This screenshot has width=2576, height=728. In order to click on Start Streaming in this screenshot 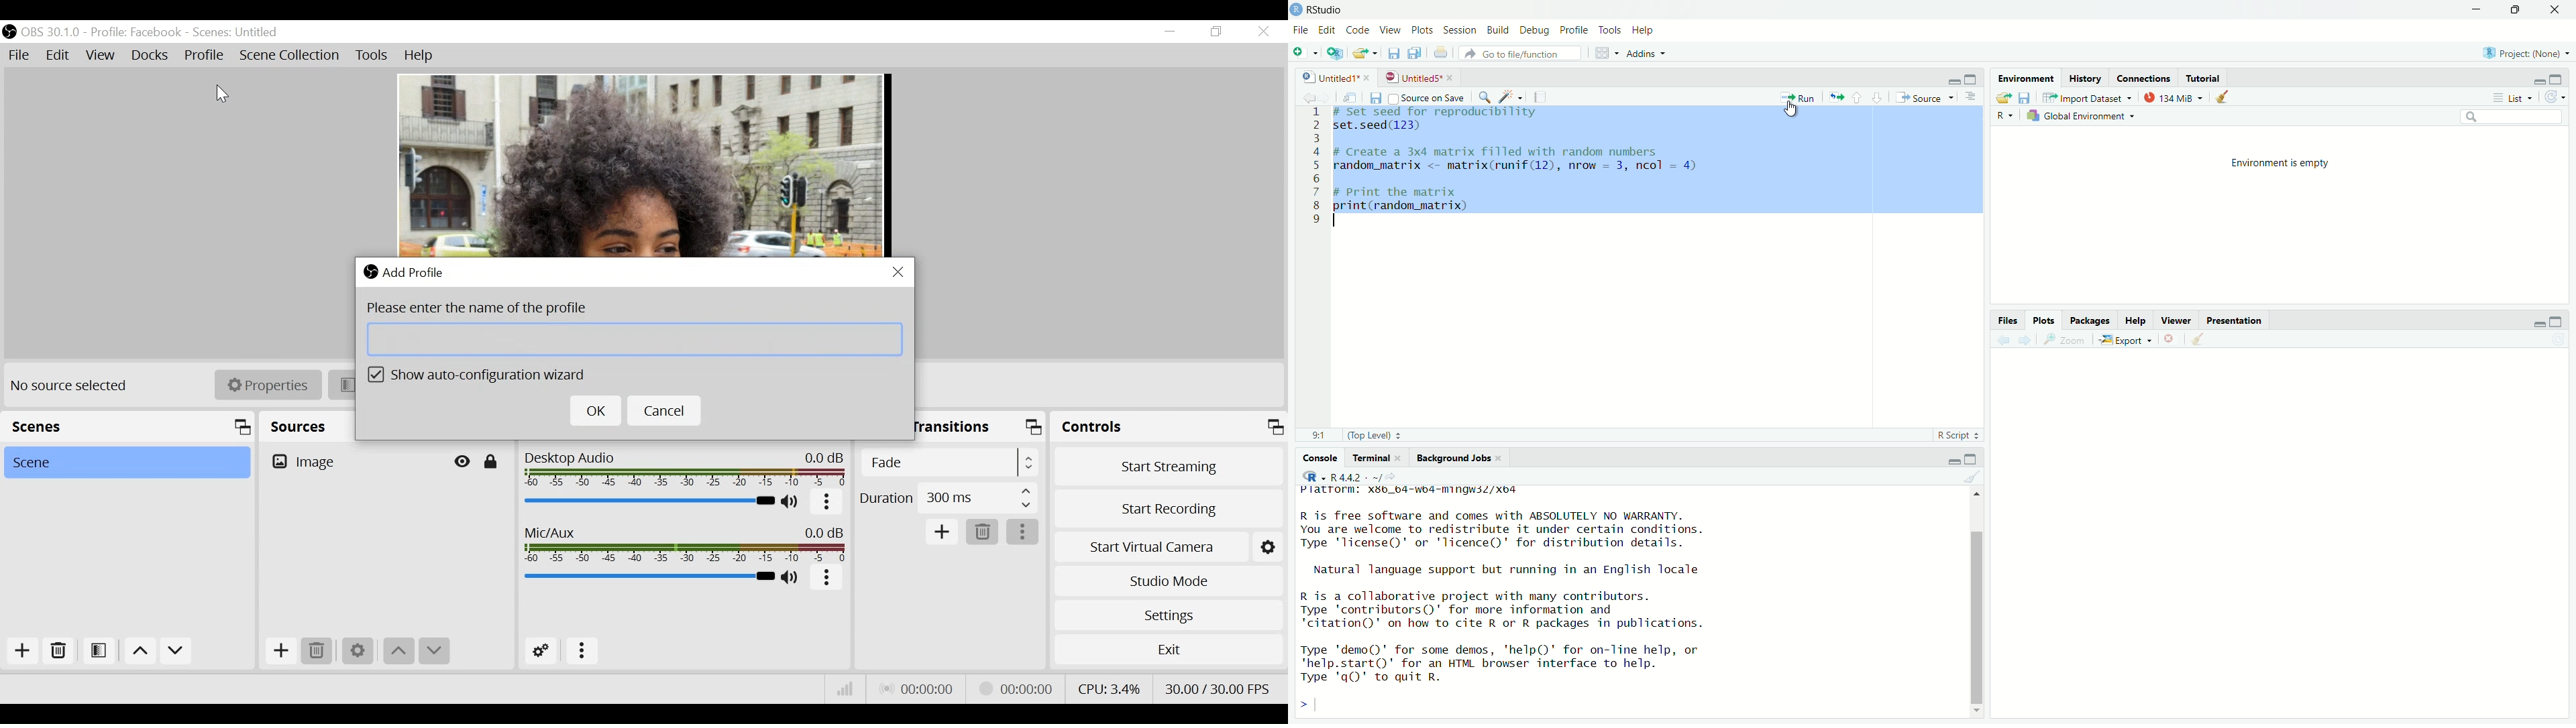, I will do `click(1169, 465)`.